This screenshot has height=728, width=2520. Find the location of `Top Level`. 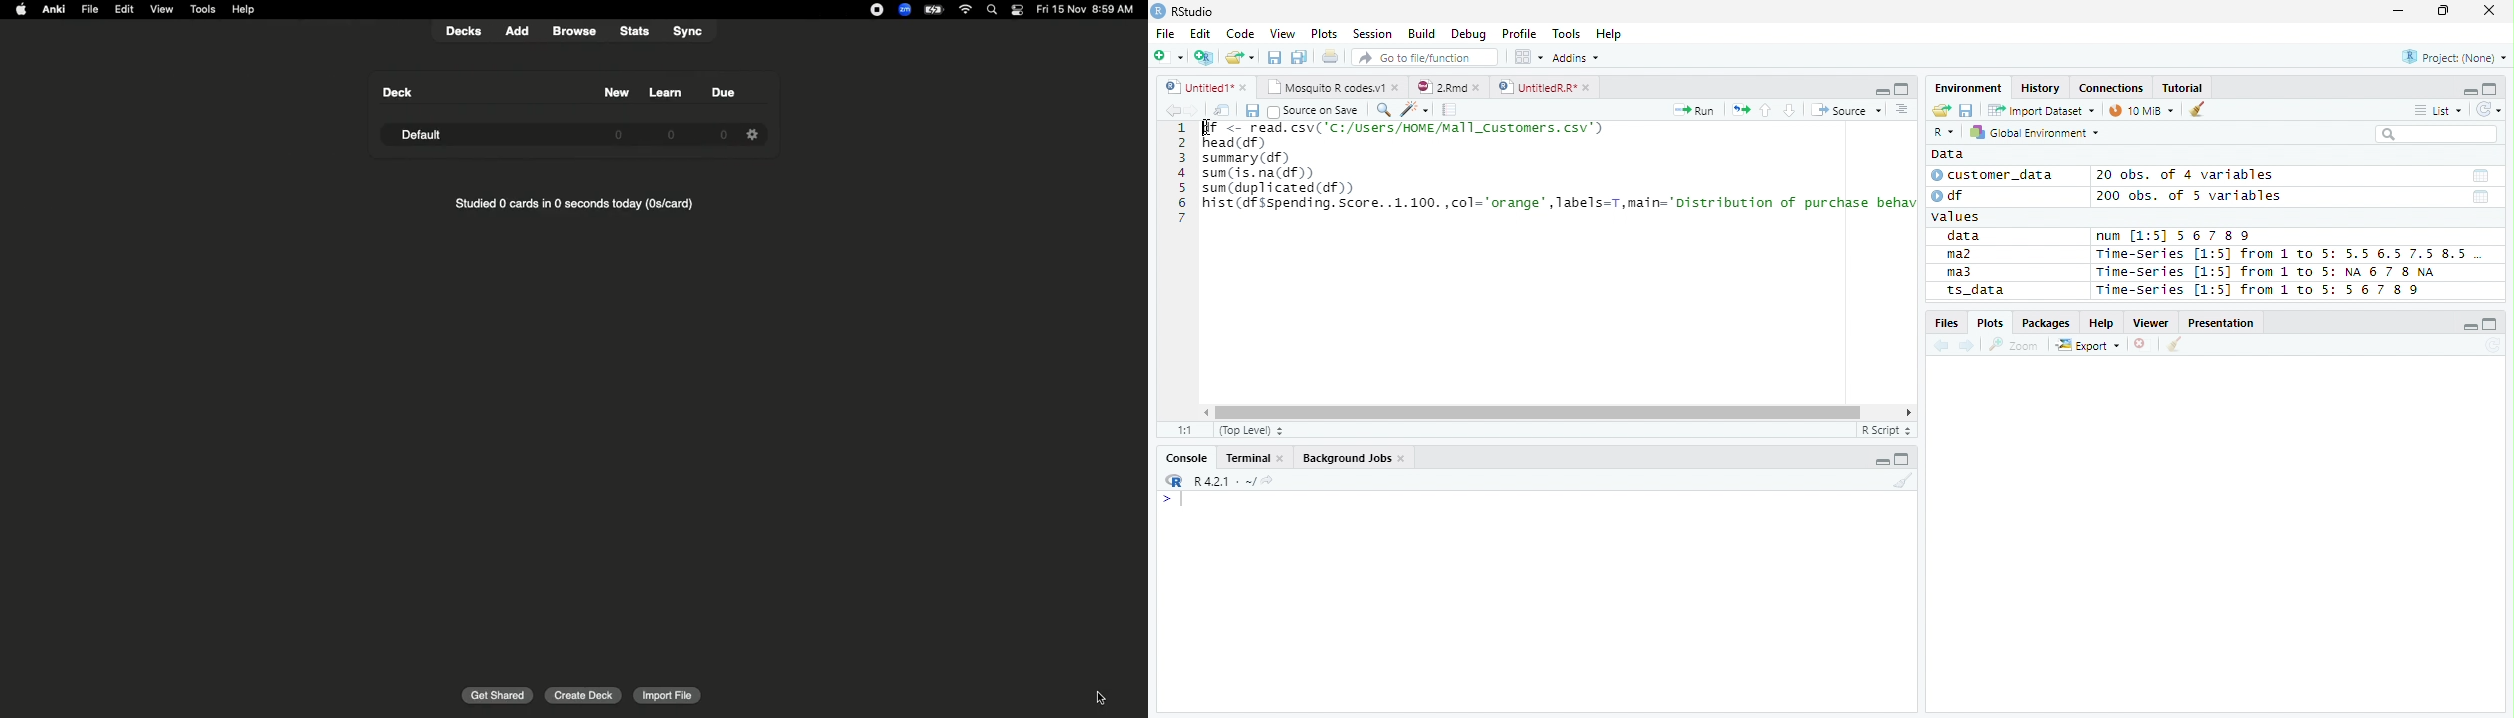

Top Level is located at coordinates (1249, 431).